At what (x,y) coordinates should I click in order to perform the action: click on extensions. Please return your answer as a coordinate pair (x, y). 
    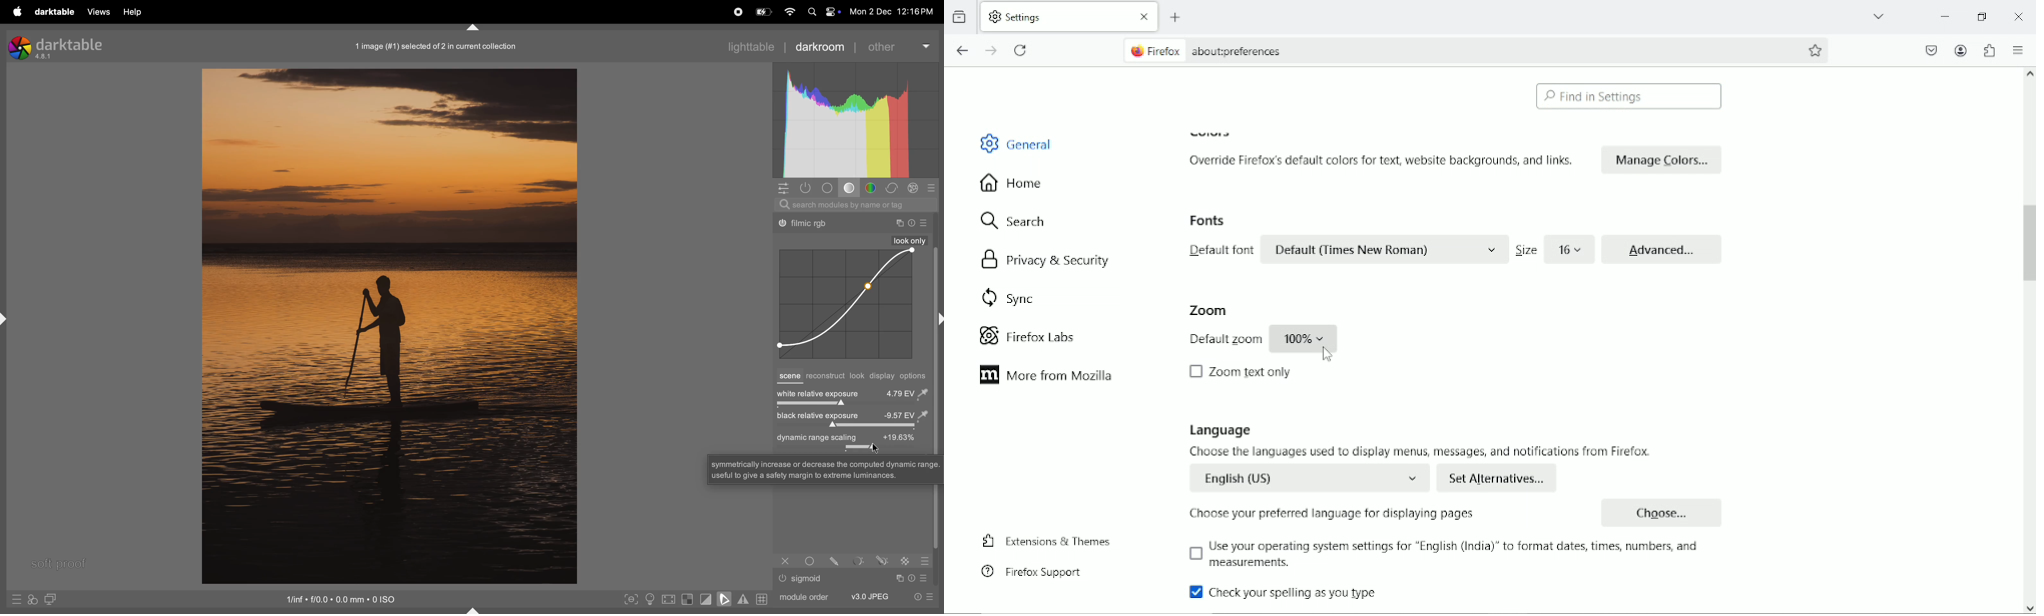
    Looking at the image, I should click on (1988, 50).